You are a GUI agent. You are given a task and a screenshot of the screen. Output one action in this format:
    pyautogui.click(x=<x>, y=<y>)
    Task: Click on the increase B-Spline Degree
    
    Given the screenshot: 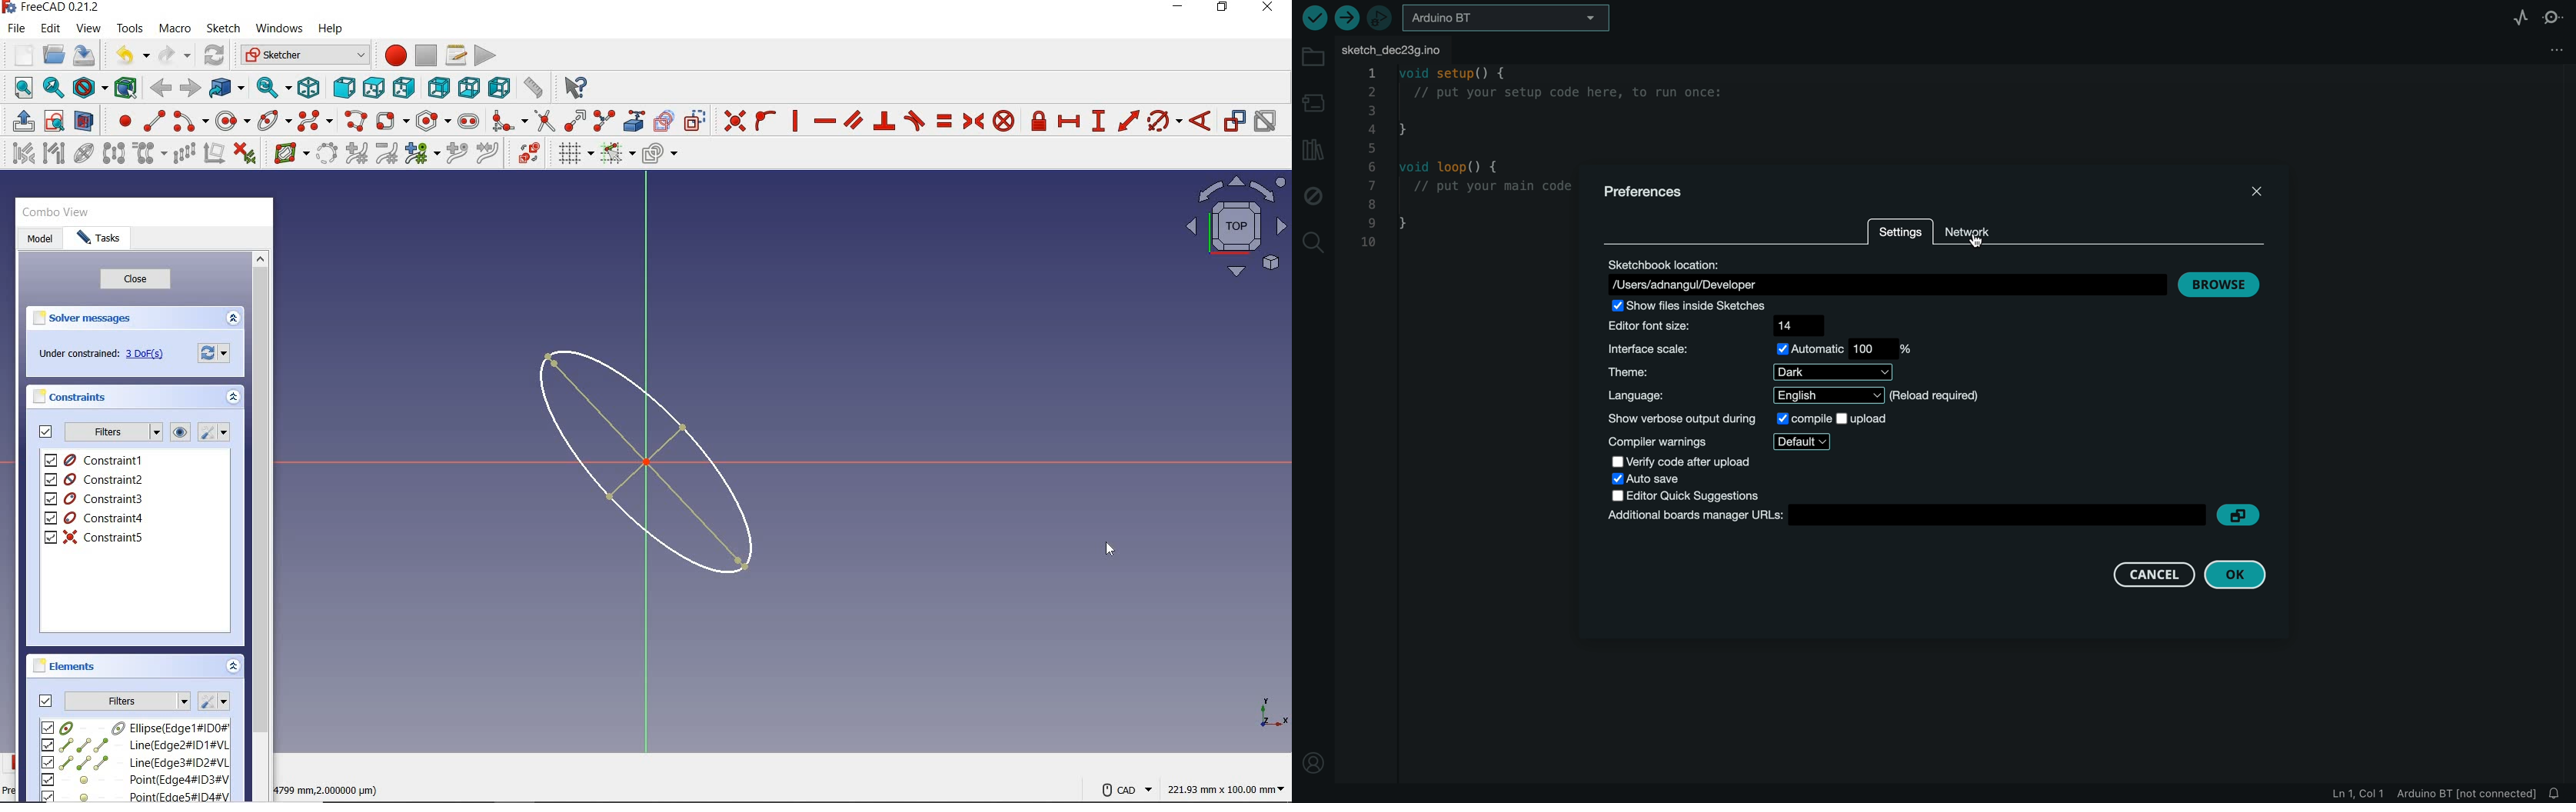 What is the action you would take?
    pyautogui.click(x=354, y=154)
    